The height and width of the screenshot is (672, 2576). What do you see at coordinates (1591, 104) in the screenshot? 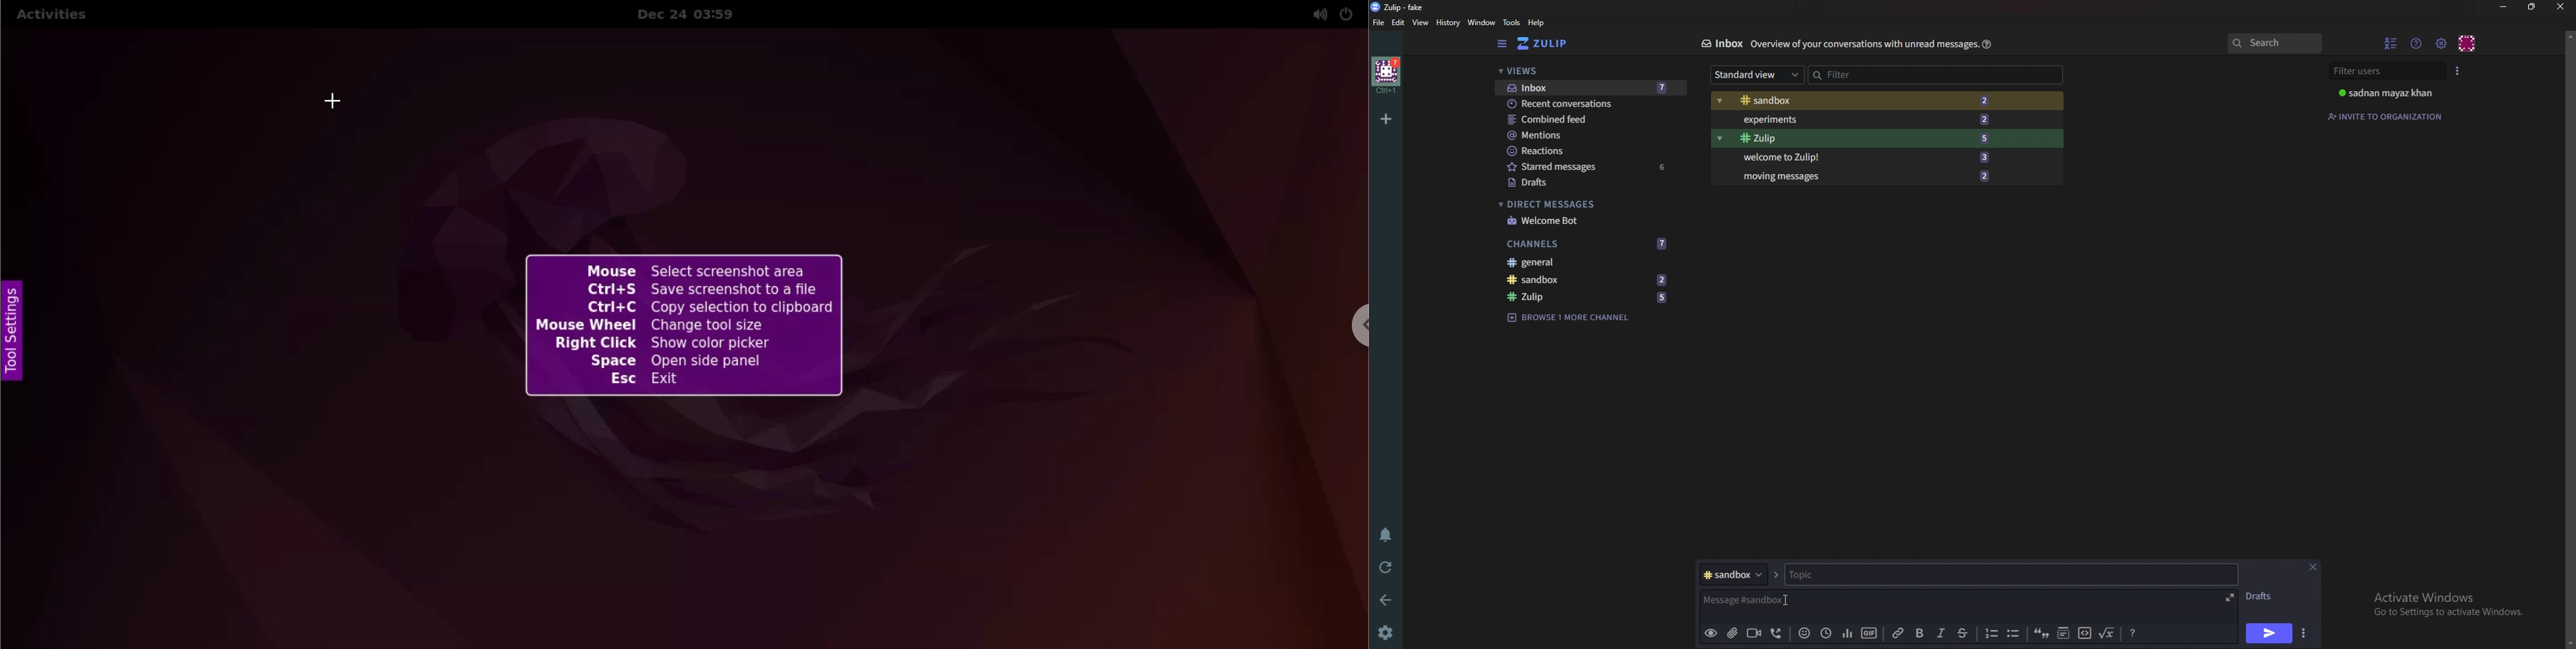
I see `Recent conversations` at bounding box center [1591, 104].